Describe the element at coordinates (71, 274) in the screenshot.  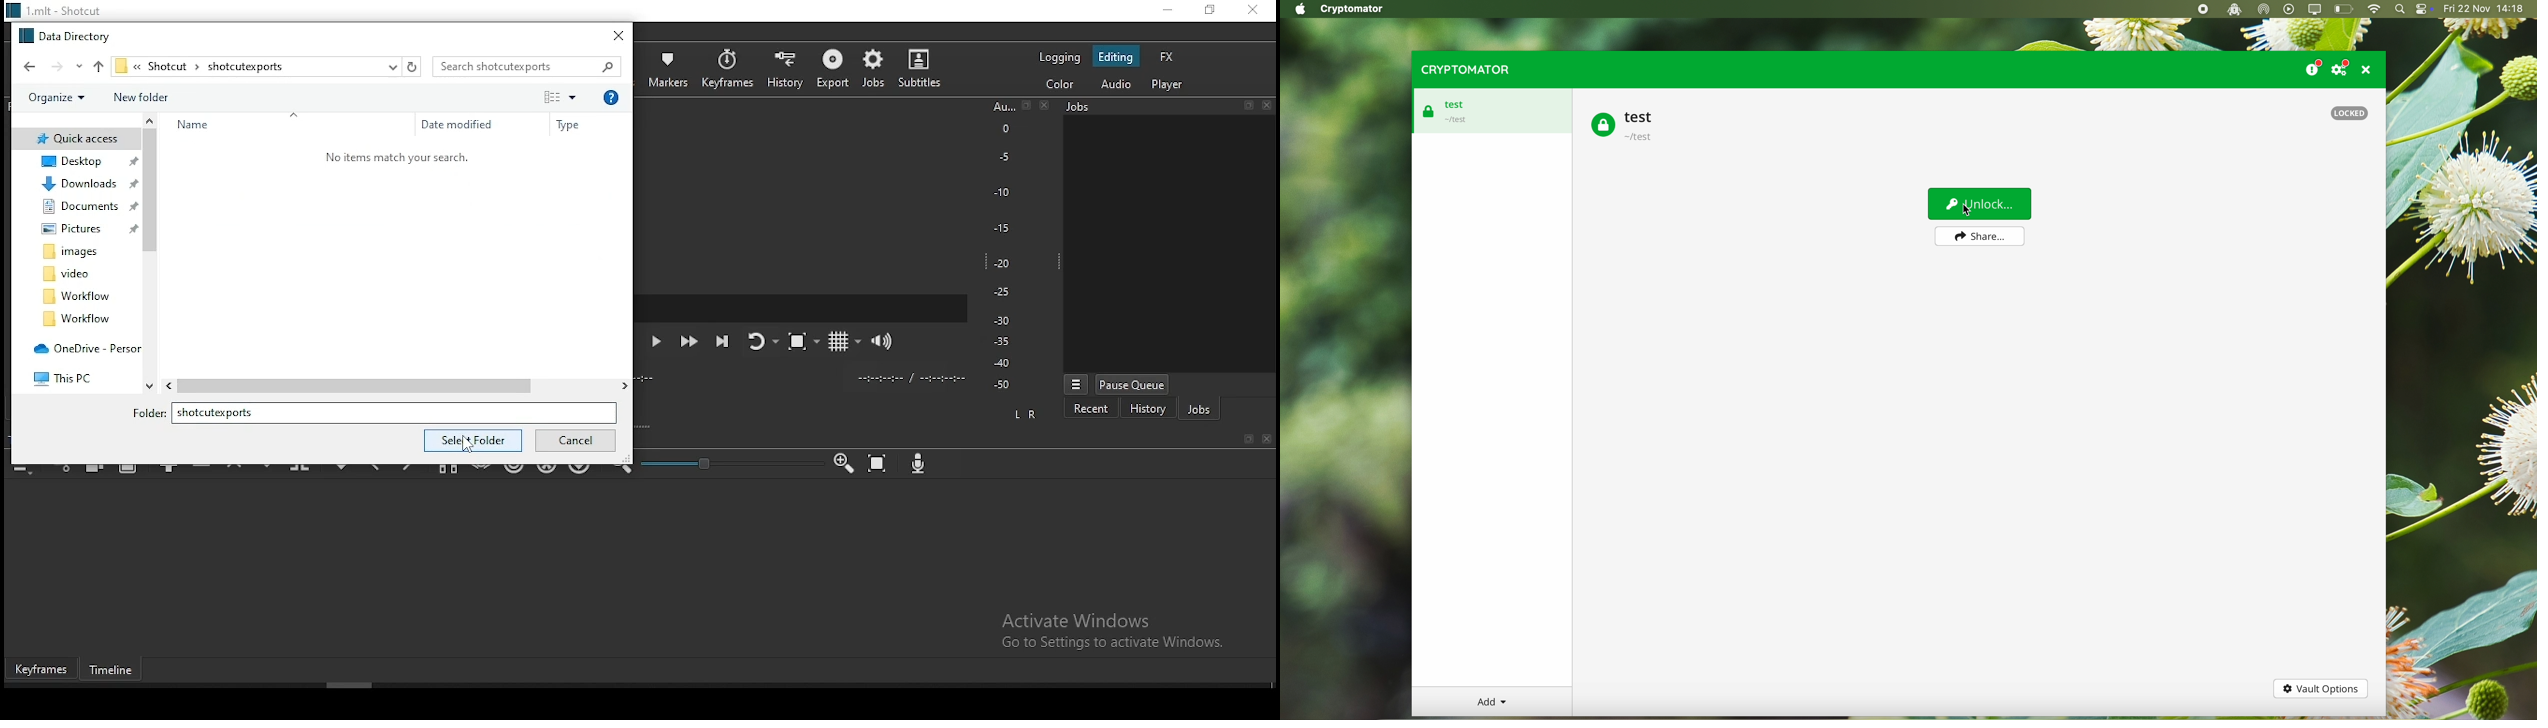
I see `local folder` at that location.